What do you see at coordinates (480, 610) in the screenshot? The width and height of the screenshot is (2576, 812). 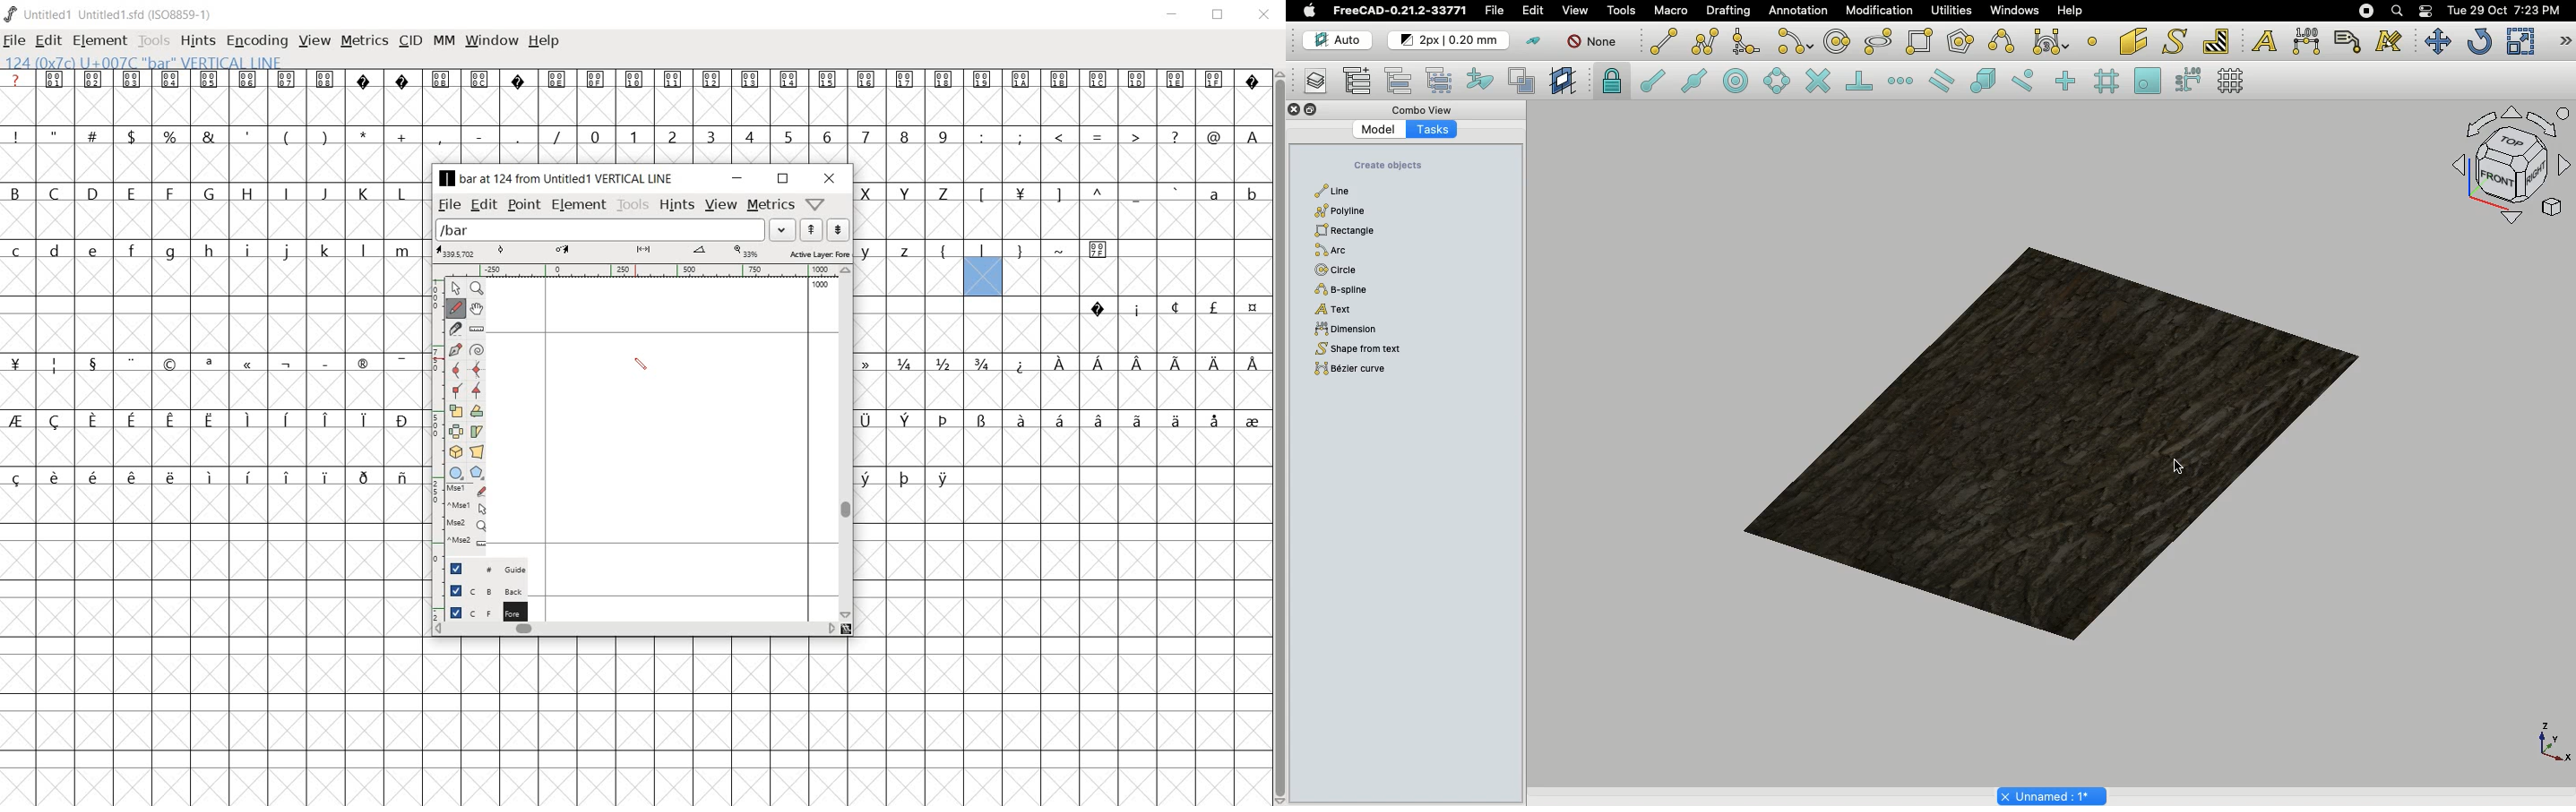 I see `foreground` at bounding box center [480, 610].